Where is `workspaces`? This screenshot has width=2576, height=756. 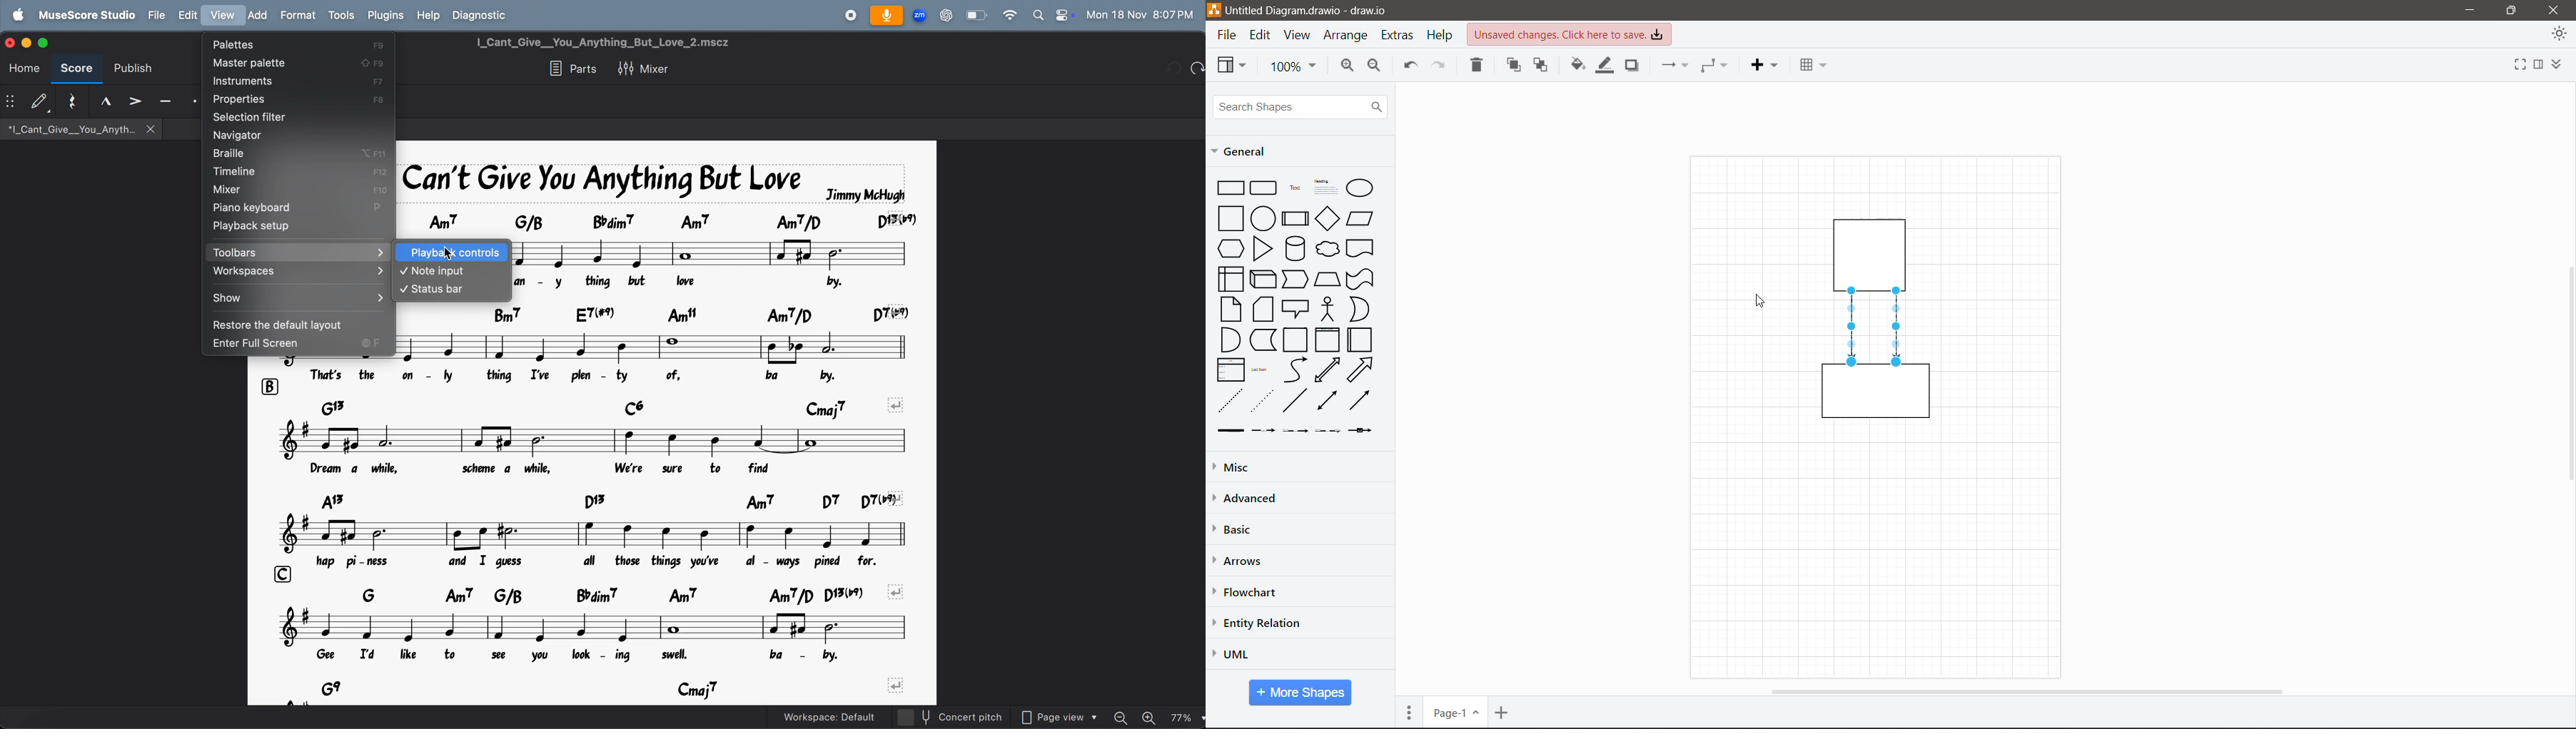
workspaces is located at coordinates (299, 274).